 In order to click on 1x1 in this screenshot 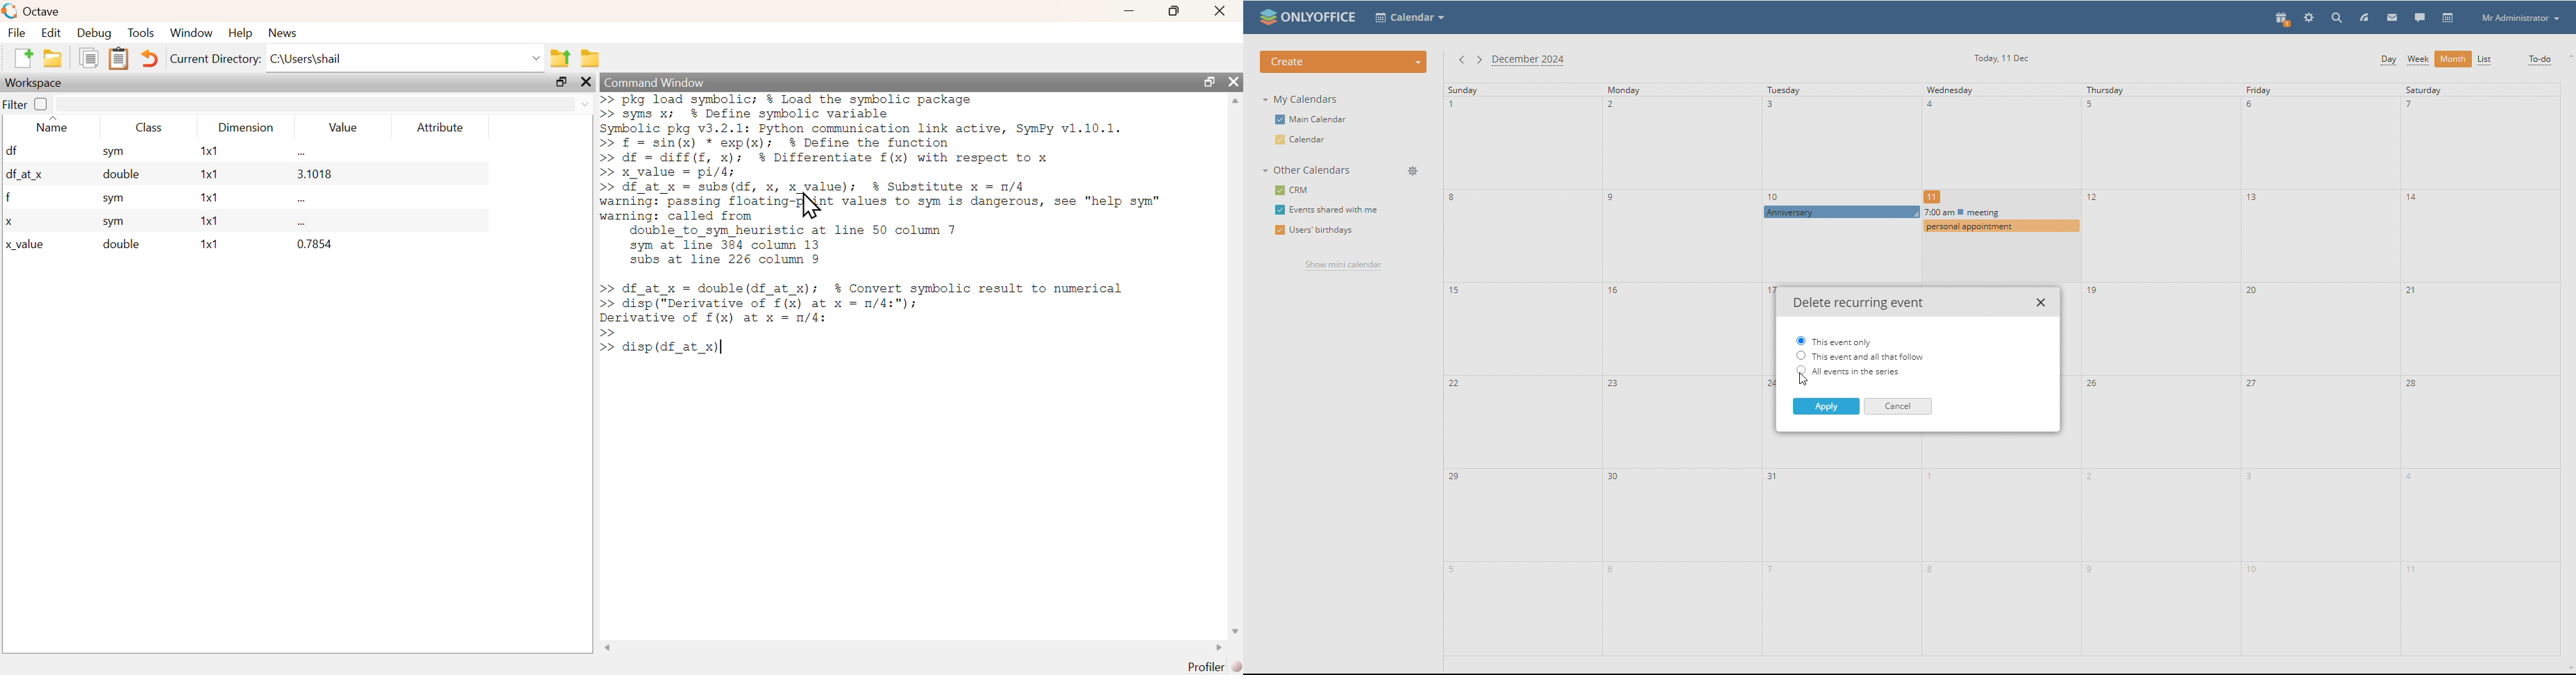, I will do `click(206, 222)`.